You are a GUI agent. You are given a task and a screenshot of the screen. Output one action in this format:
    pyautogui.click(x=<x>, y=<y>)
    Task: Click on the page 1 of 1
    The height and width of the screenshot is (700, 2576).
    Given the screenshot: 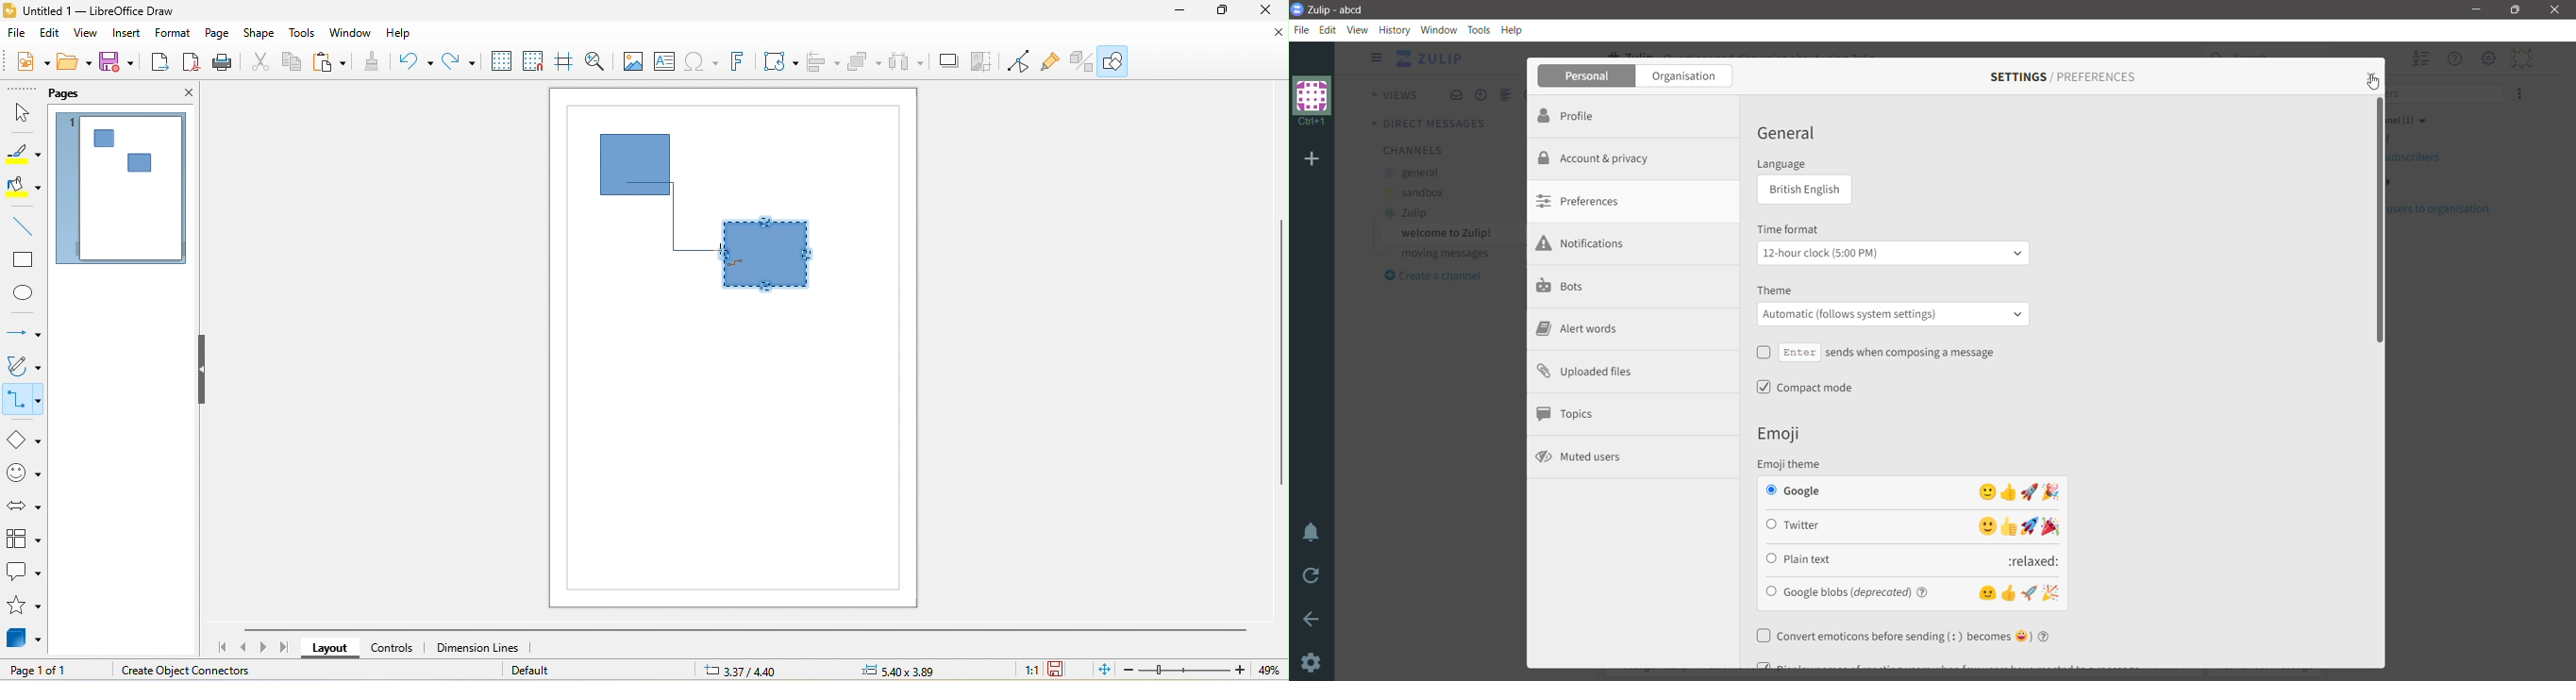 What is the action you would take?
    pyautogui.click(x=51, y=669)
    